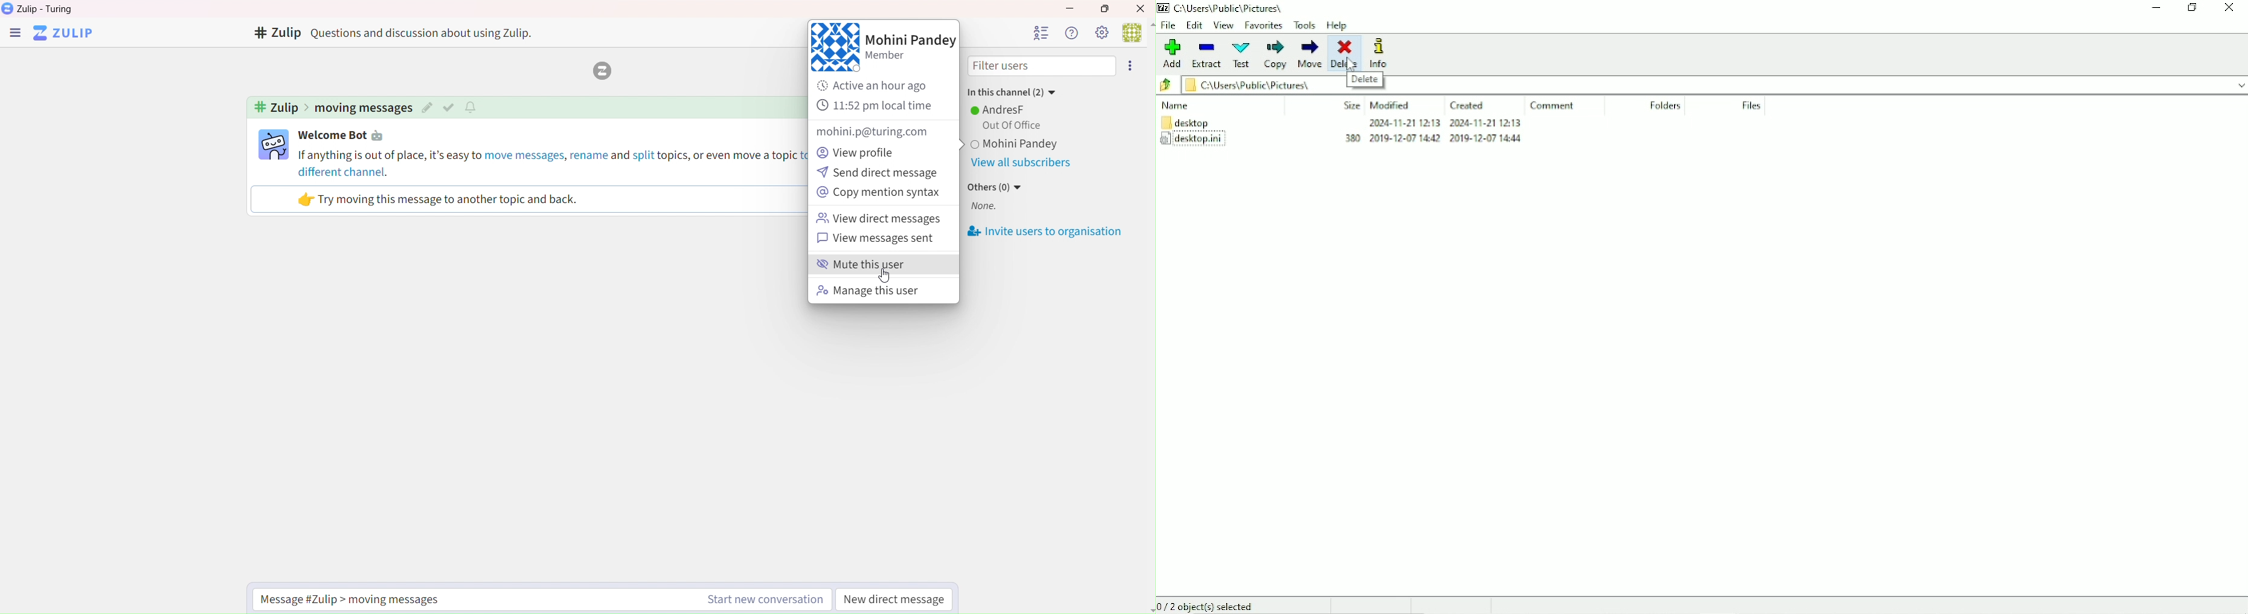  Describe the element at coordinates (1048, 145) in the screenshot. I see `Mohini Pandey ` at that location.